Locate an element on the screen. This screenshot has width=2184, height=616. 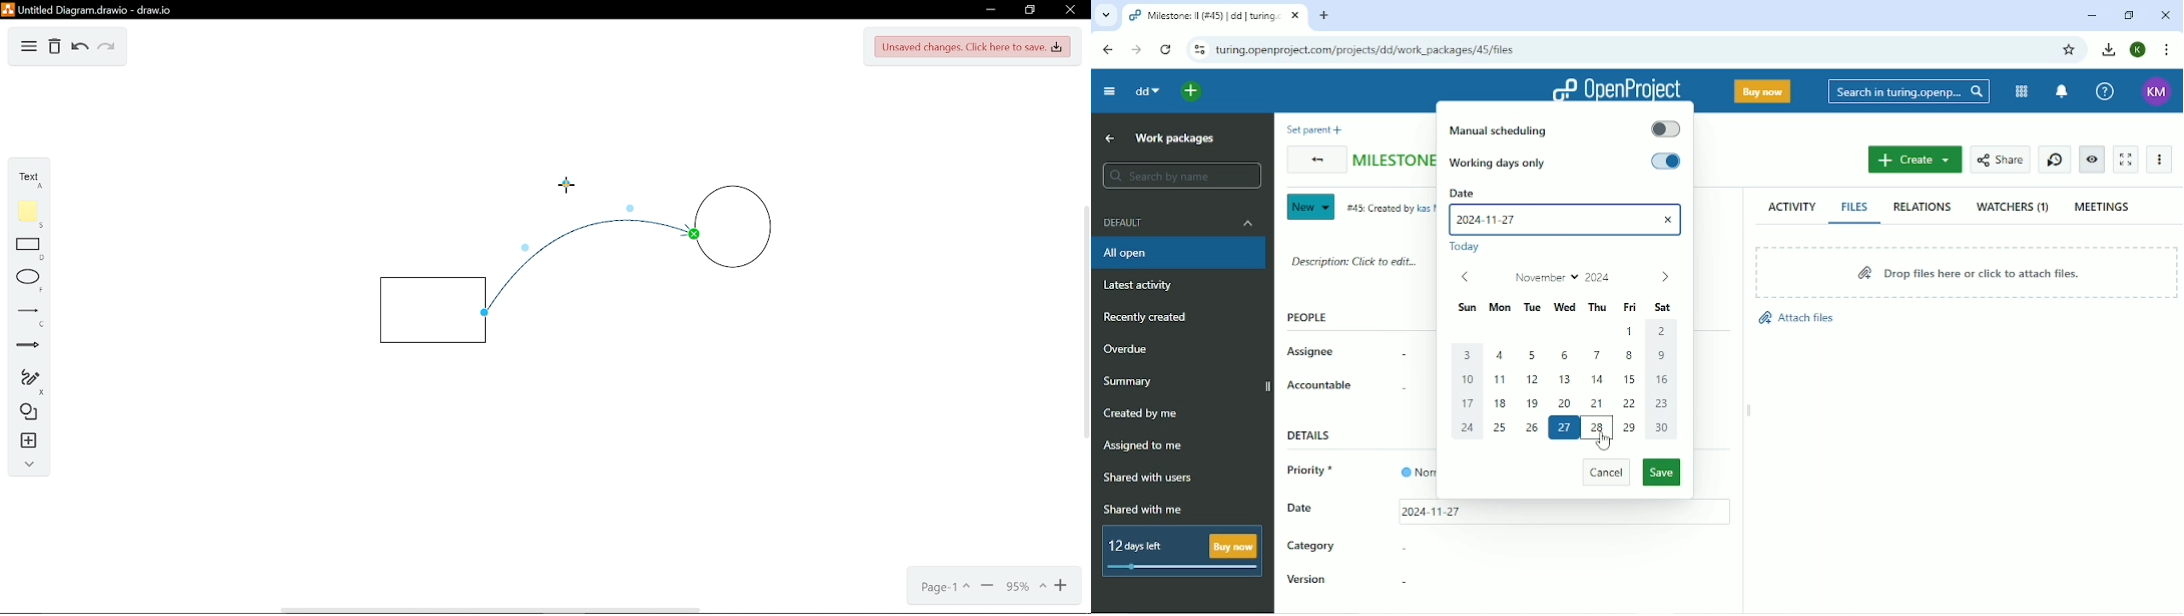
Meetings is located at coordinates (2103, 206).